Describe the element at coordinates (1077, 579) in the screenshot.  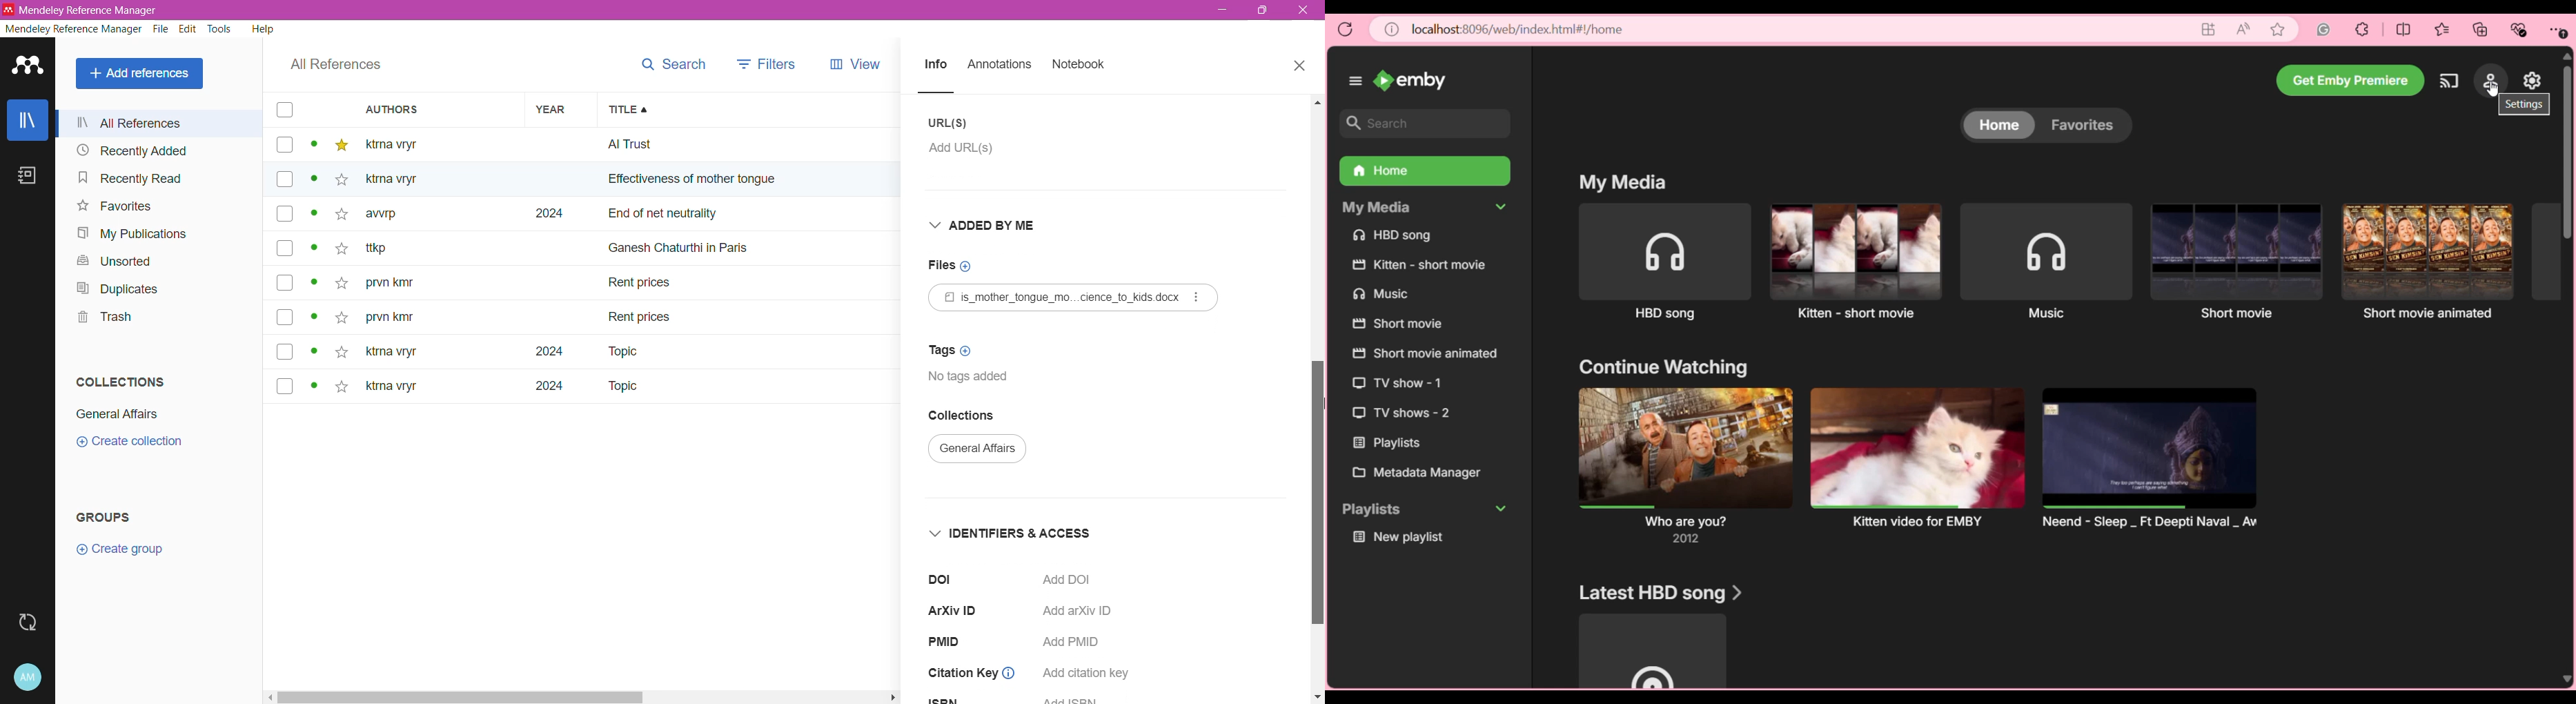
I see `Click to Add DOI` at that location.